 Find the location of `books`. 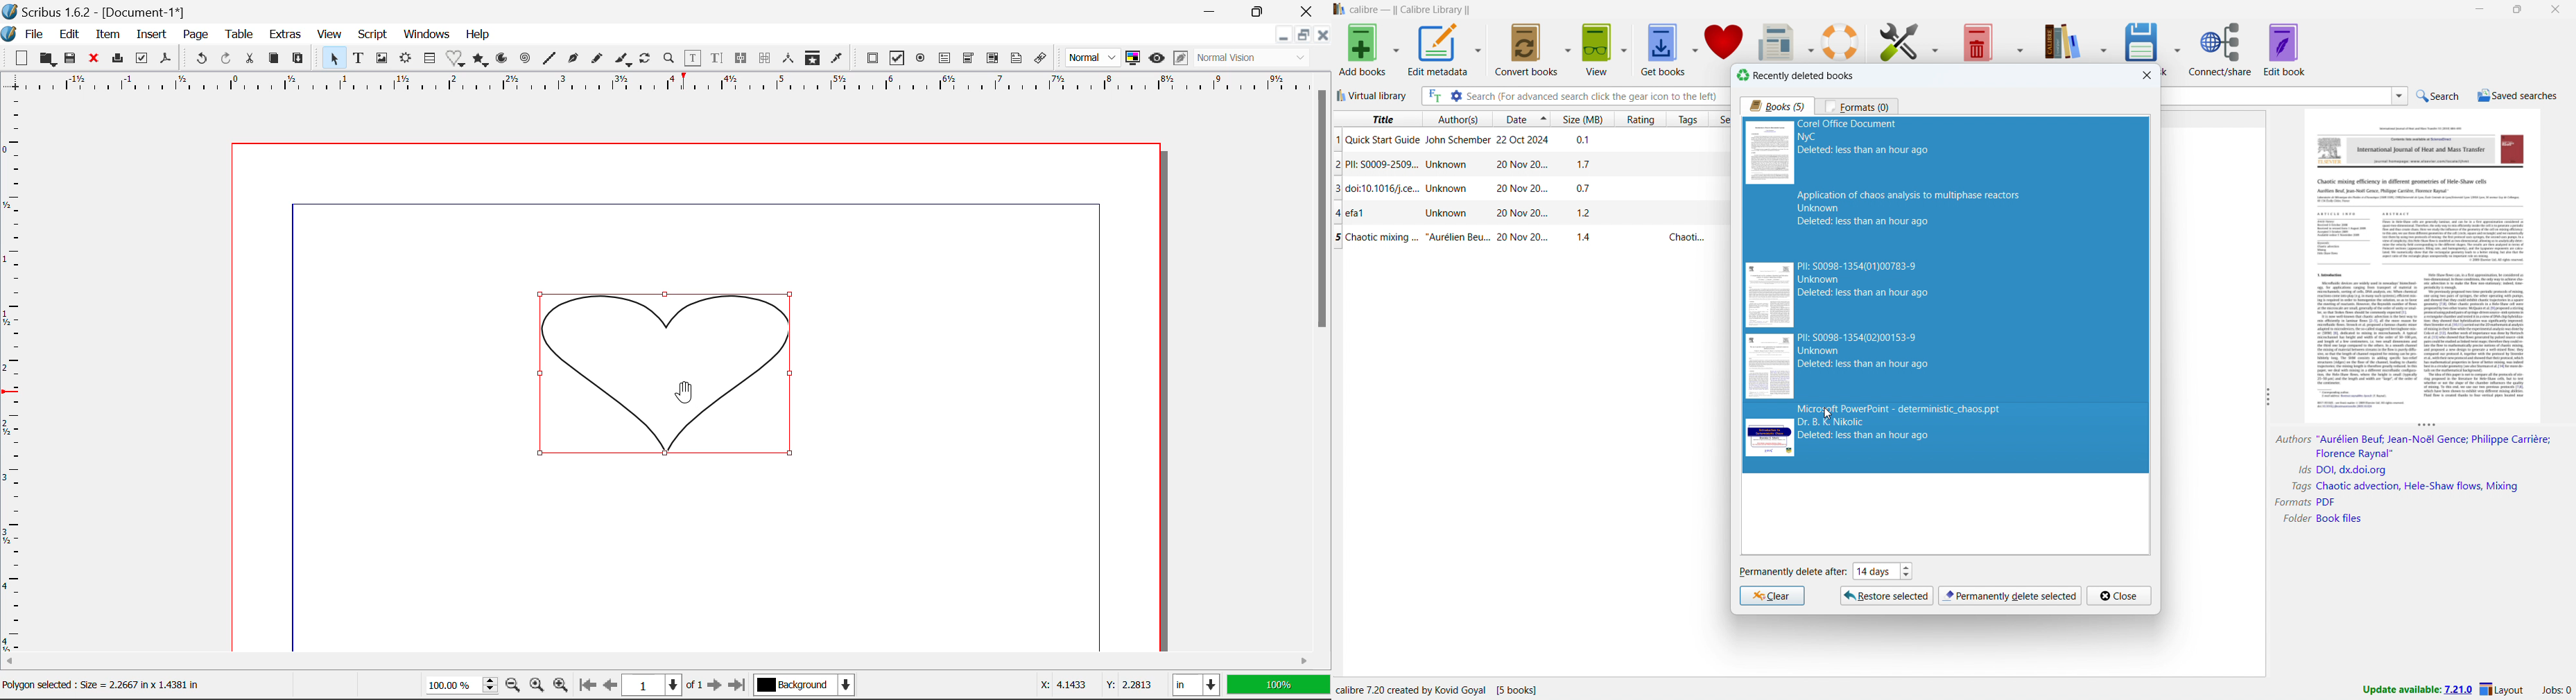

books is located at coordinates (1777, 106).